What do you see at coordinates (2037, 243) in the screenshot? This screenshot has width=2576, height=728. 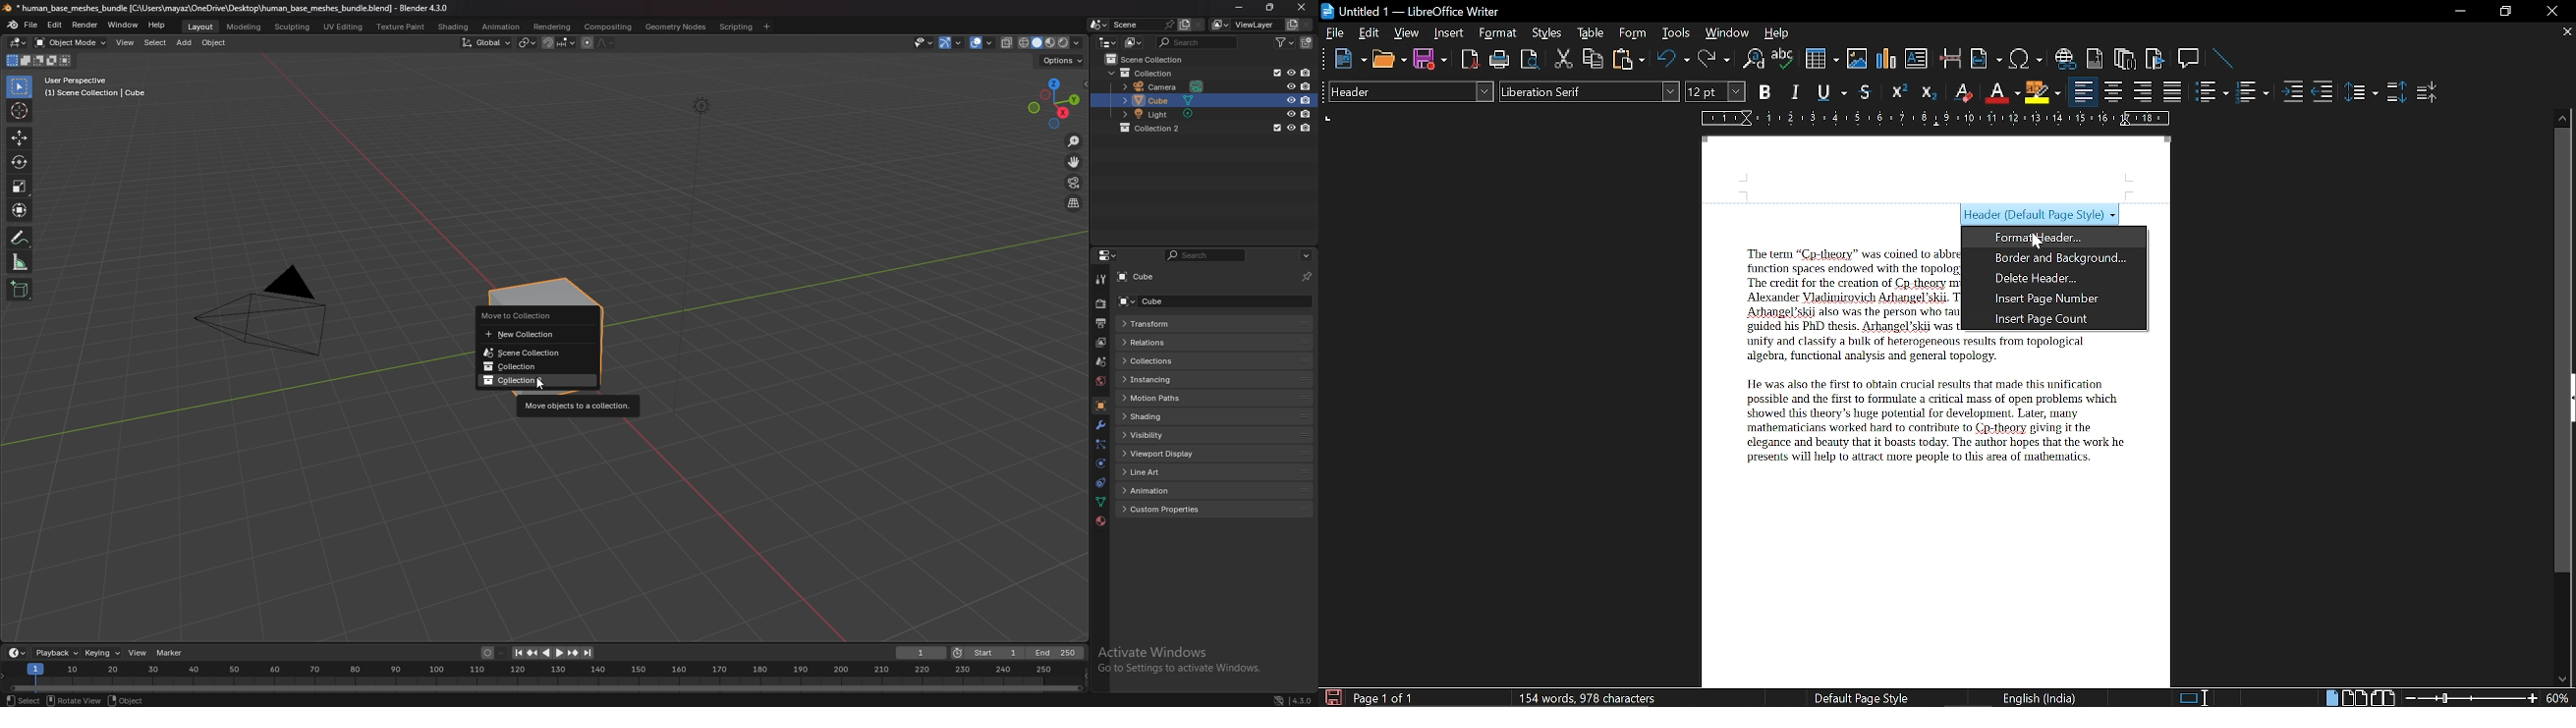 I see `cursor` at bounding box center [2037, 243].